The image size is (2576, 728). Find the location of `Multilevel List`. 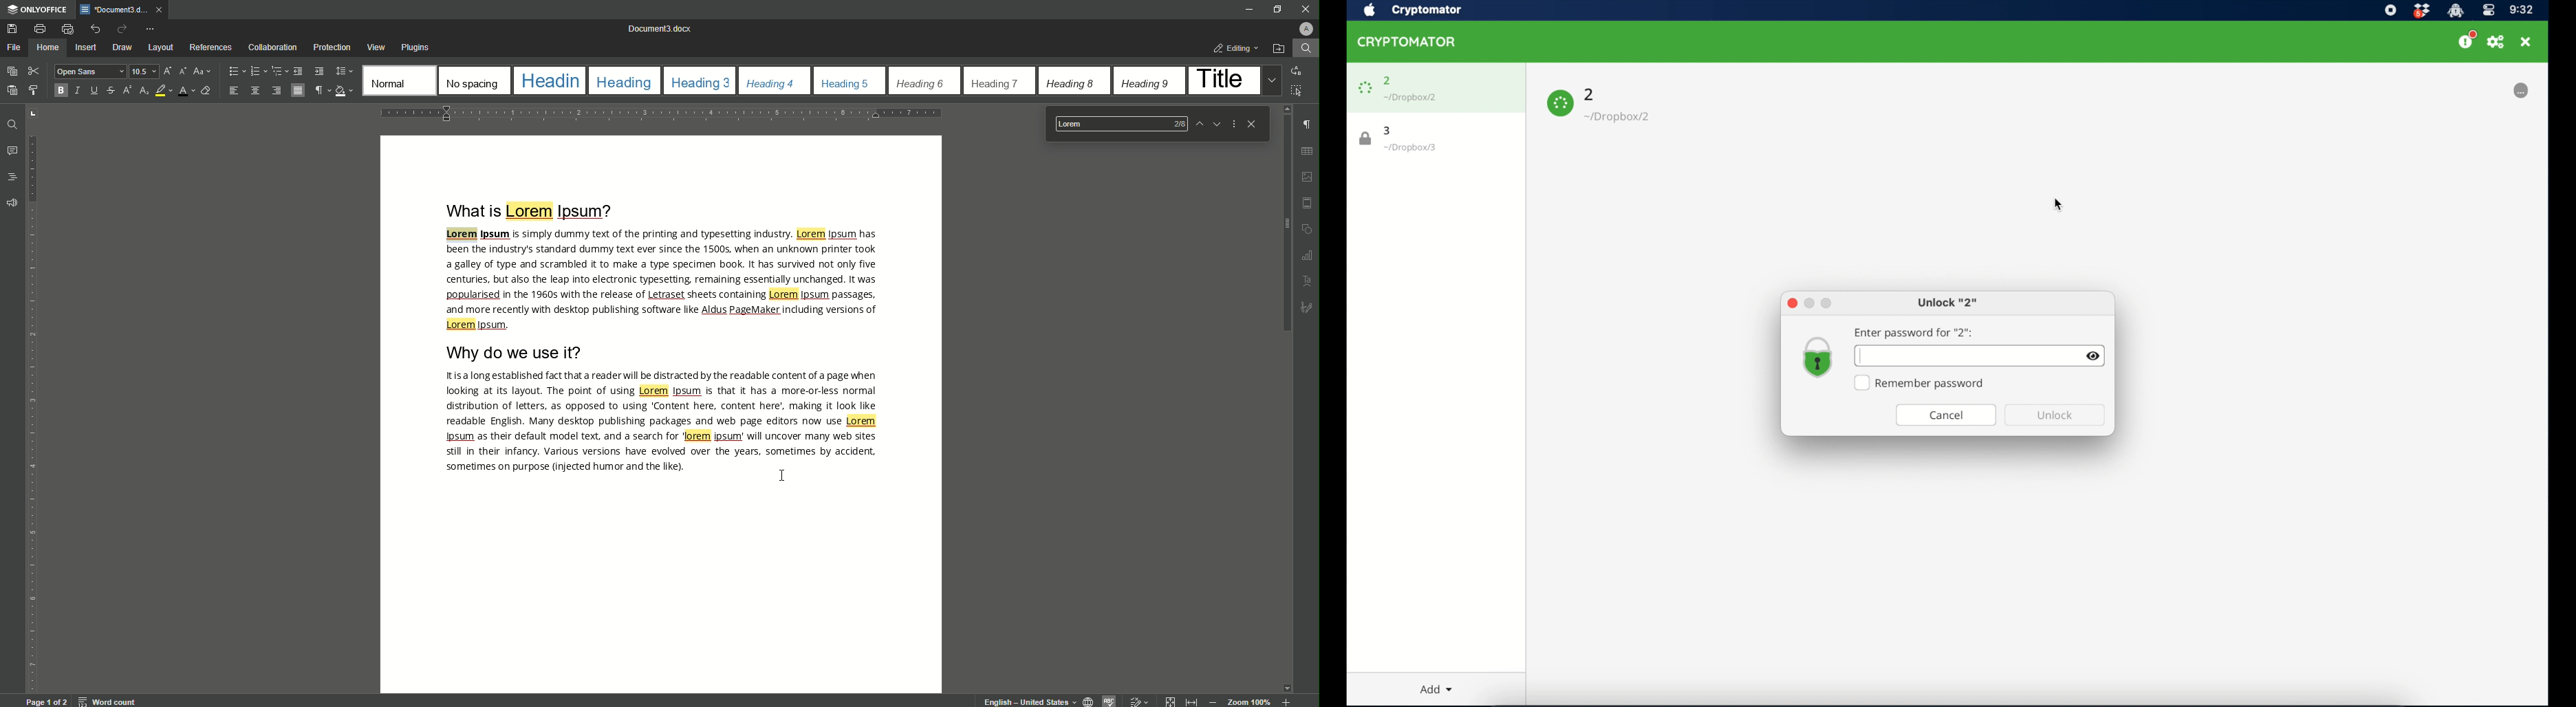

Multilevel List is located at coordinates (277, 71).